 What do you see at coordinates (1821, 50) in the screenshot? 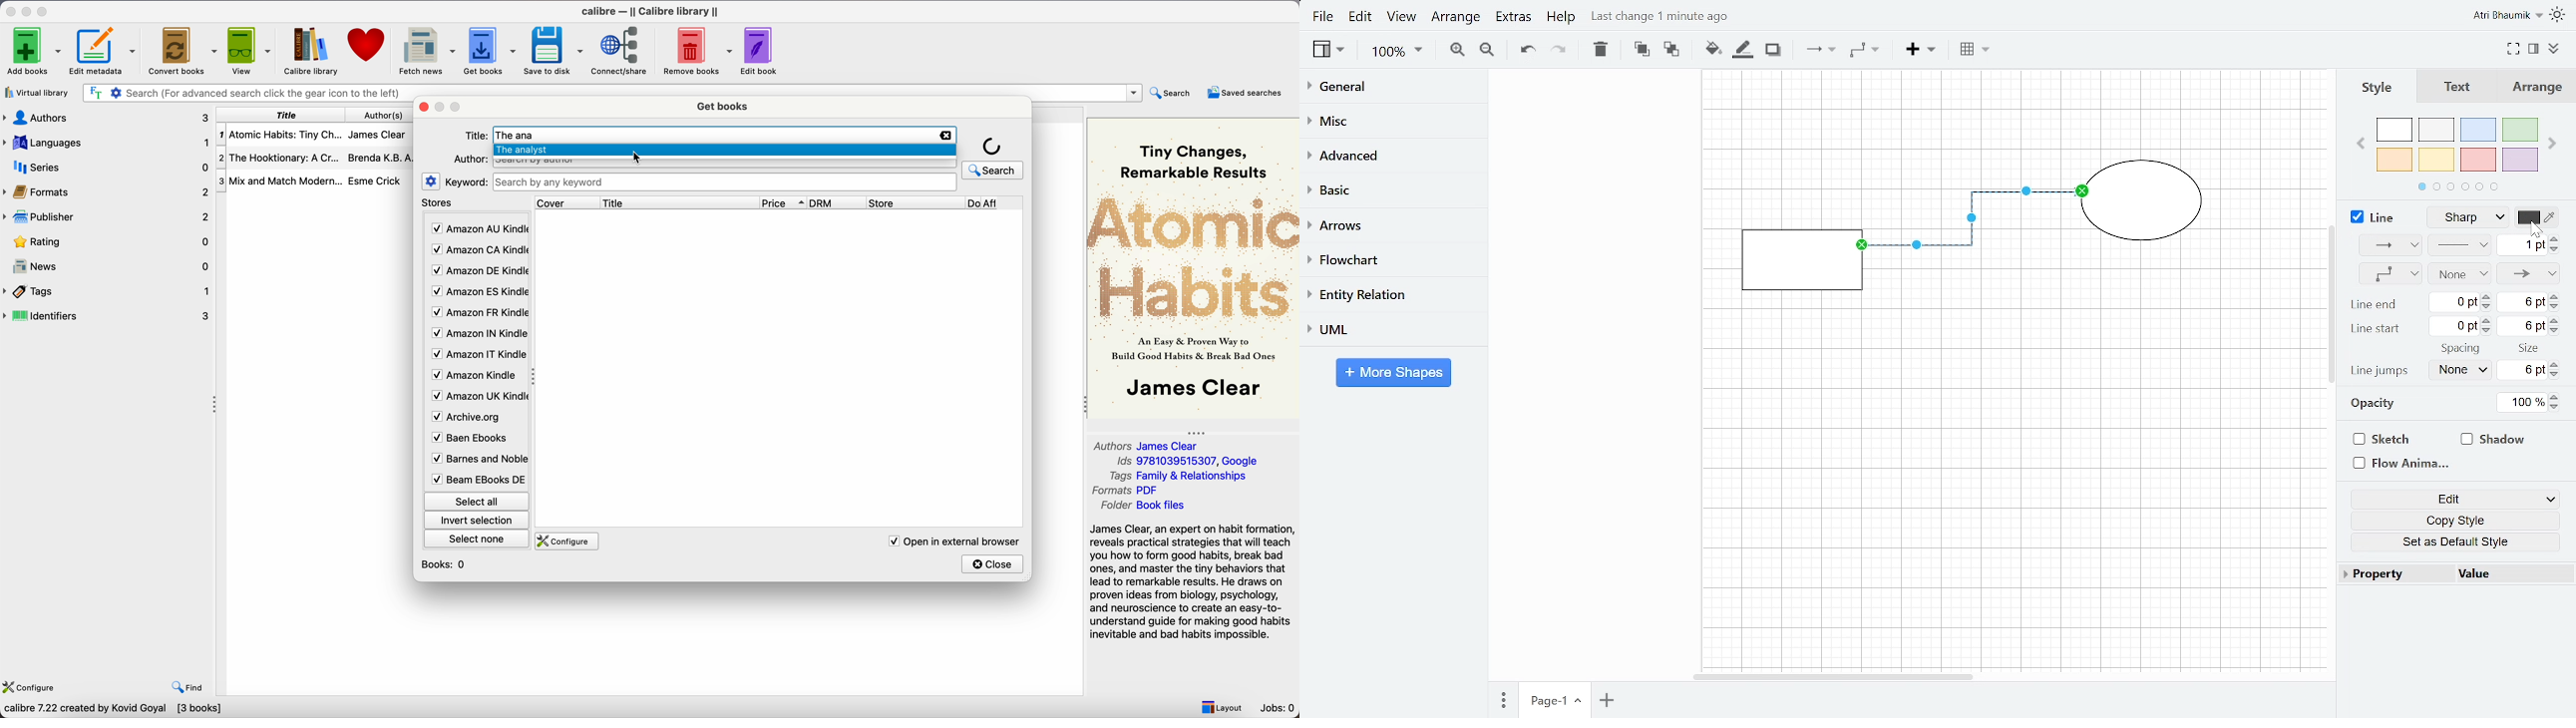
I see `Connection` at bounding box center [1821, 50].